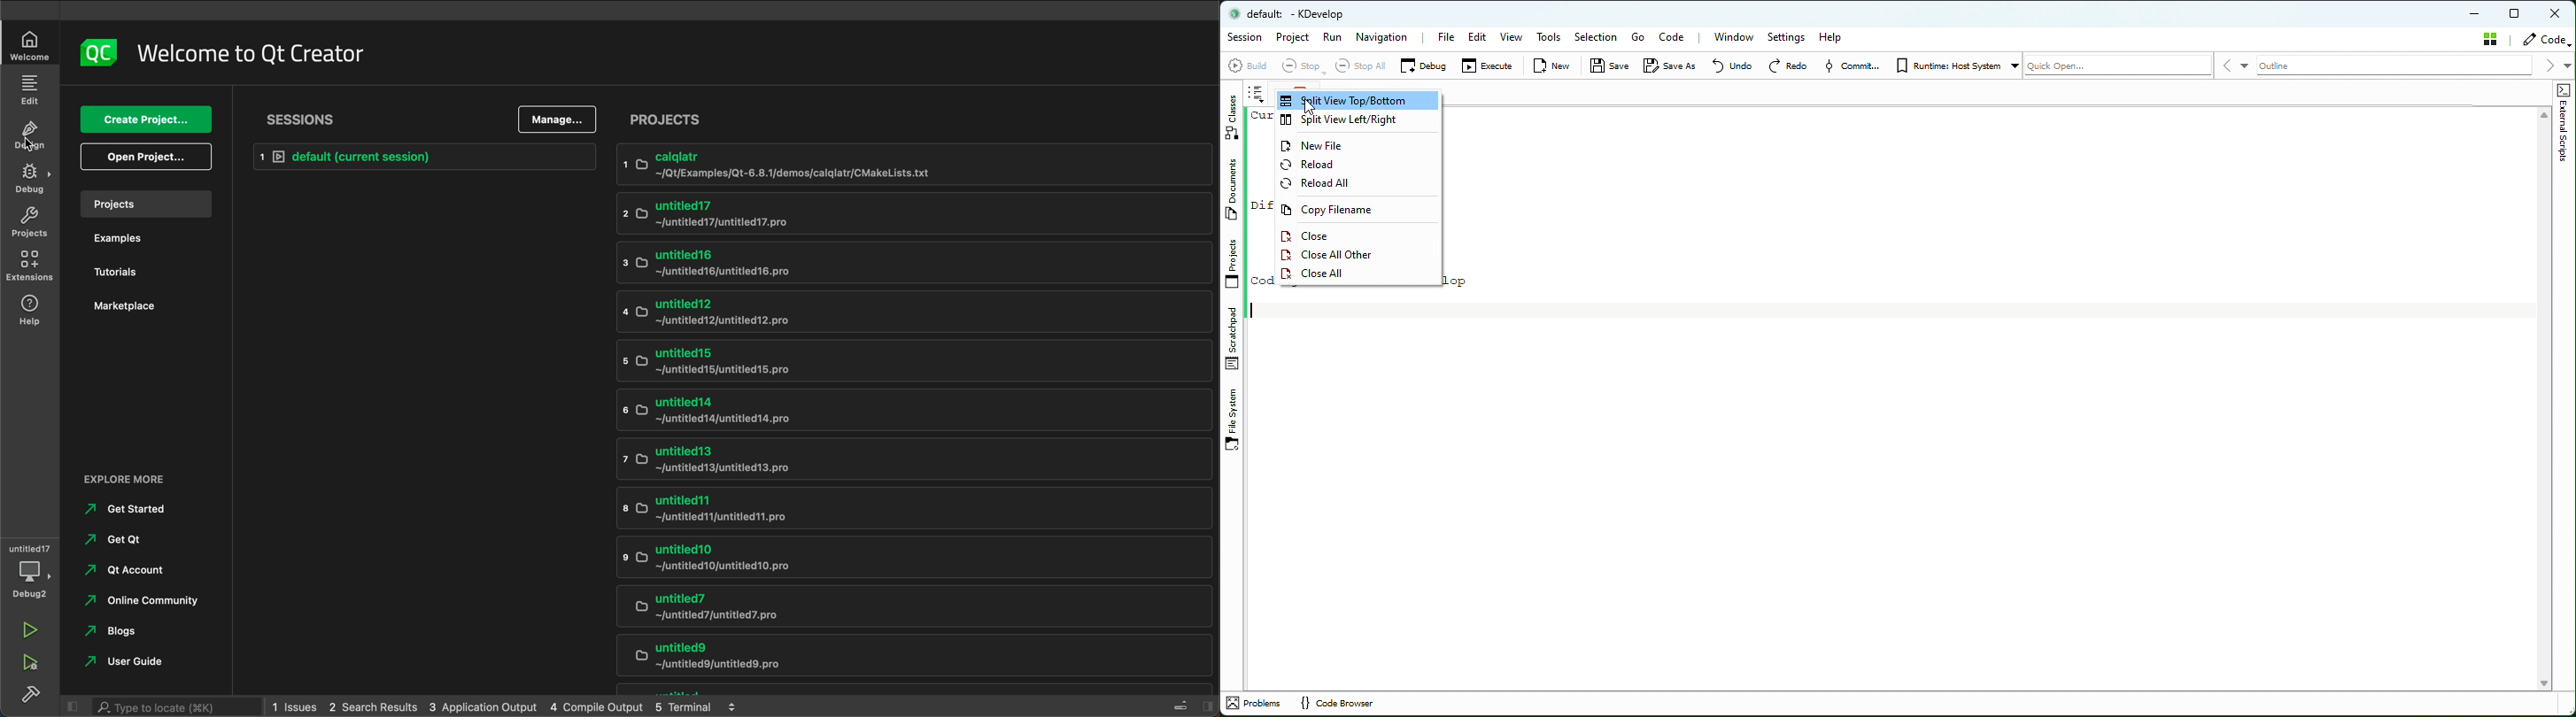  Describe the element at coordinates (30, 695) in the screenshot. I see `build` at that location.